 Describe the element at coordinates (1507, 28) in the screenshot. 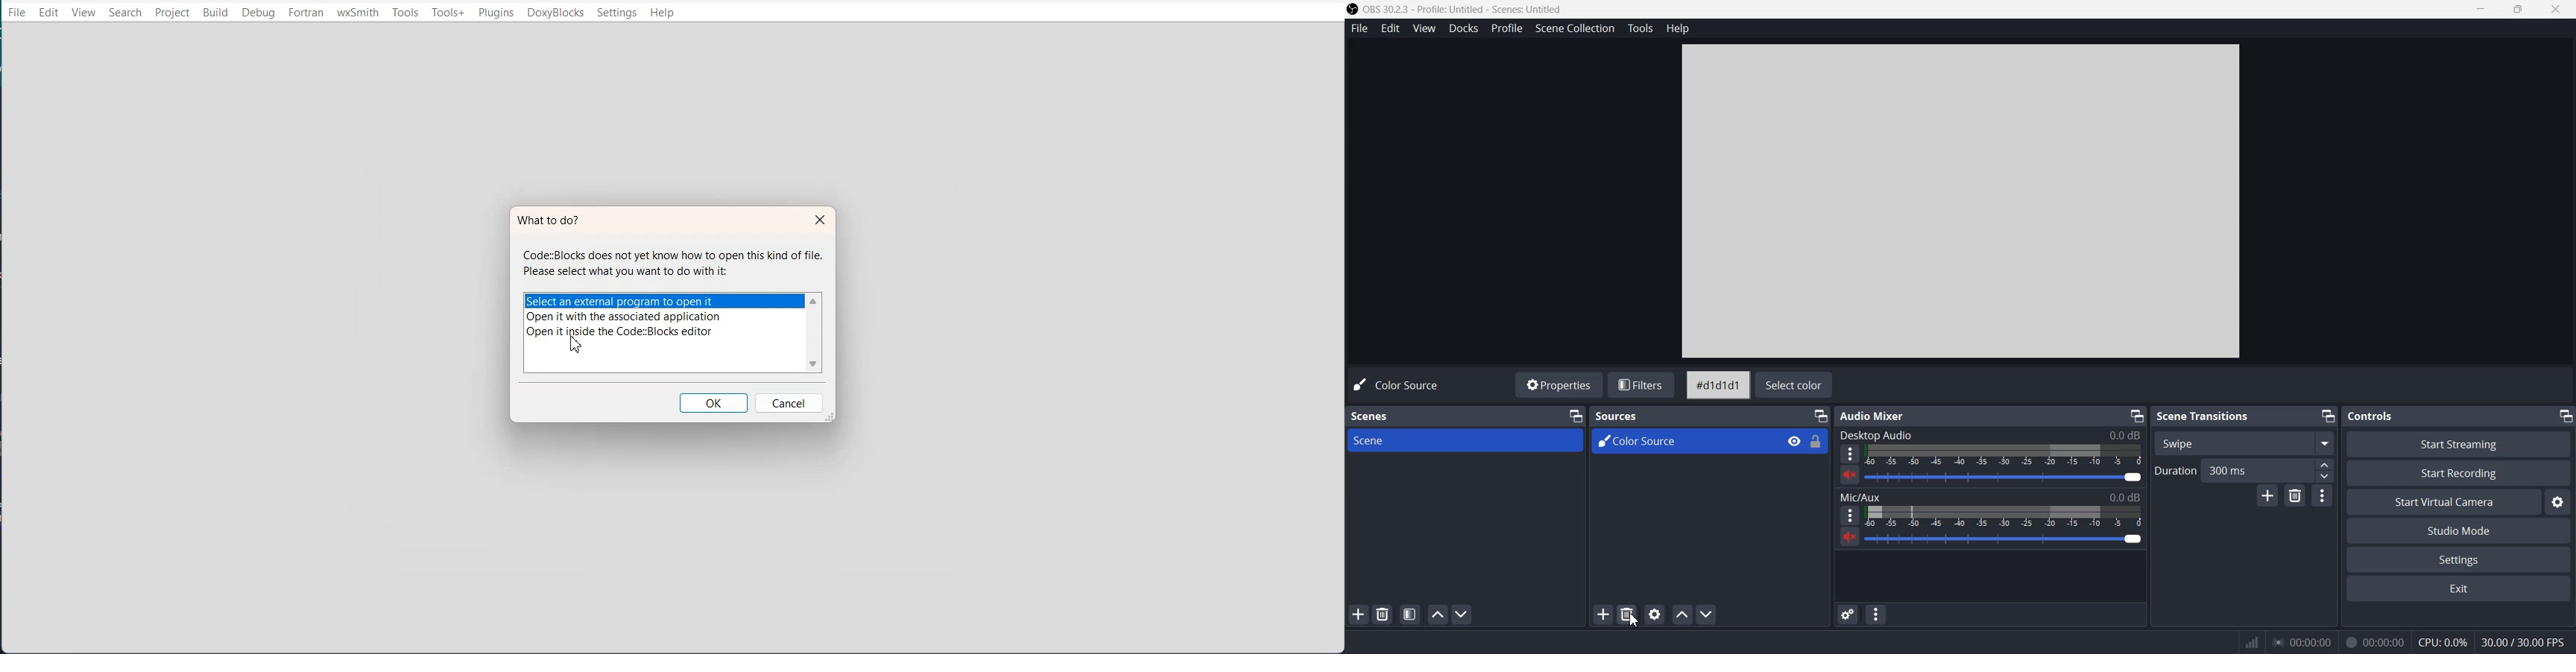

I see `Profile` at that location.